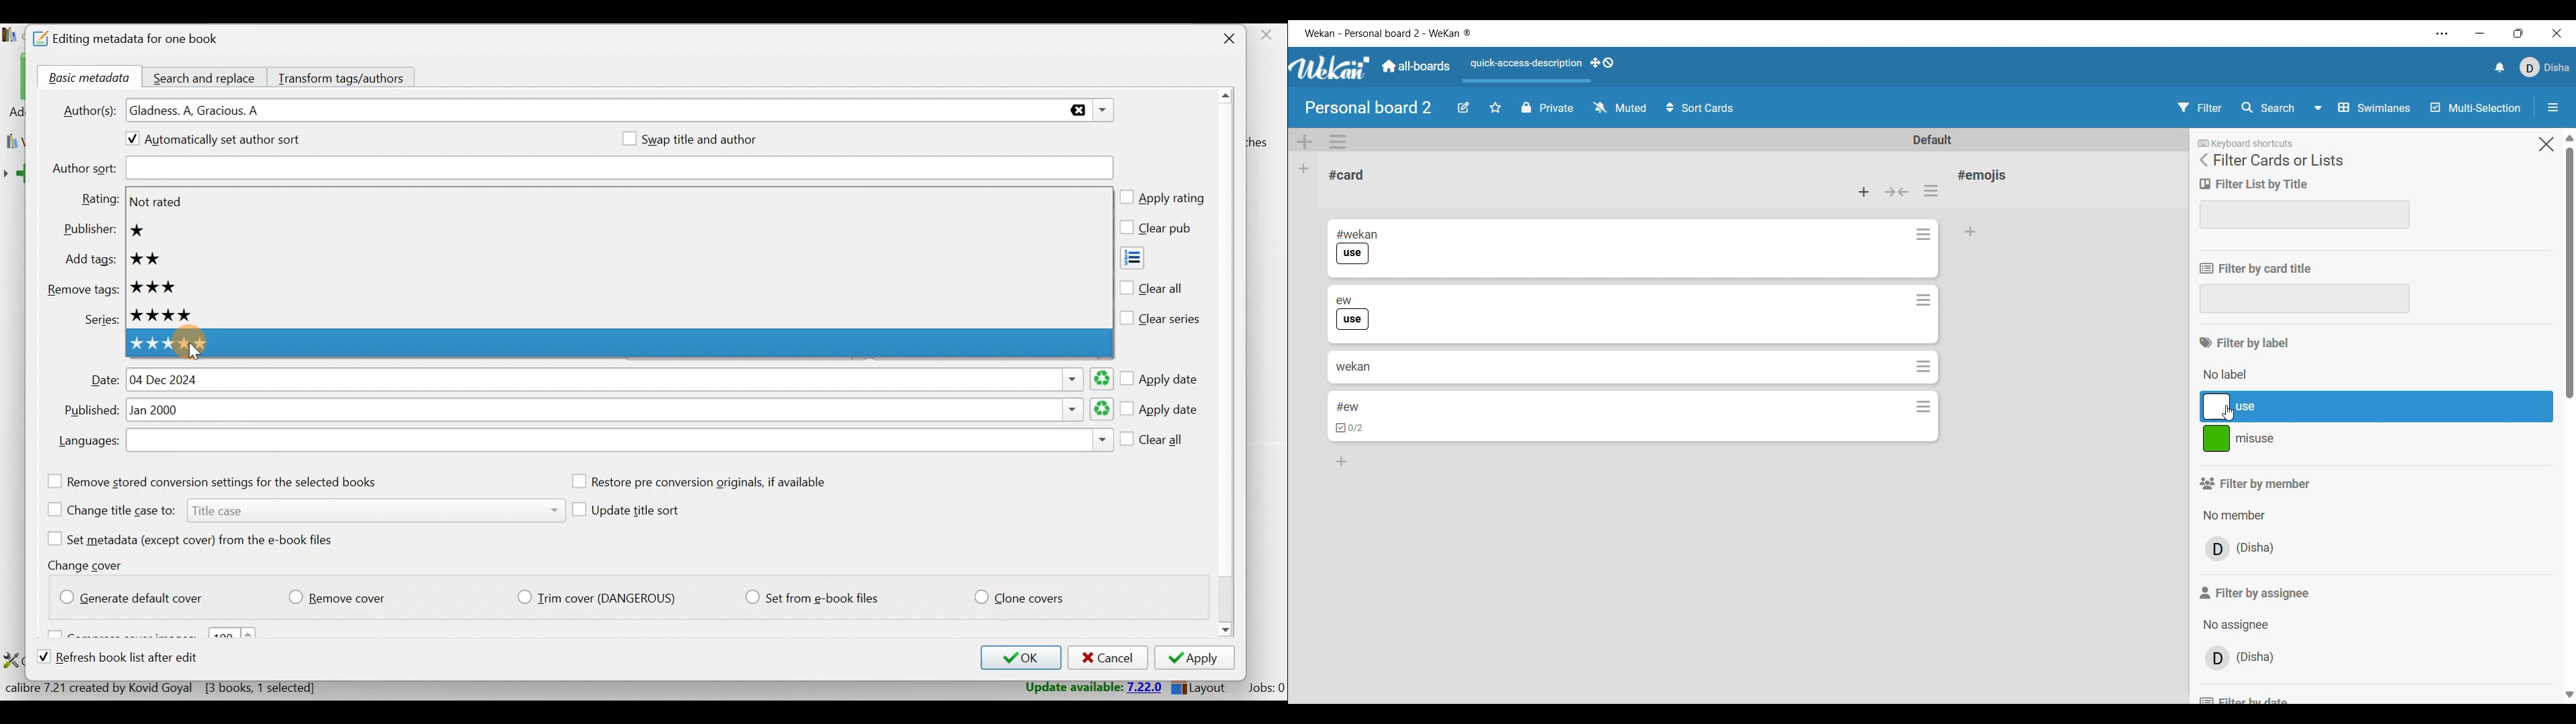 This screenshot has width=2576, height=728. What do you see at coordinates (1159, 229) in the screenshot?
I see `Clear pub` at bounding box center [1159, 229].